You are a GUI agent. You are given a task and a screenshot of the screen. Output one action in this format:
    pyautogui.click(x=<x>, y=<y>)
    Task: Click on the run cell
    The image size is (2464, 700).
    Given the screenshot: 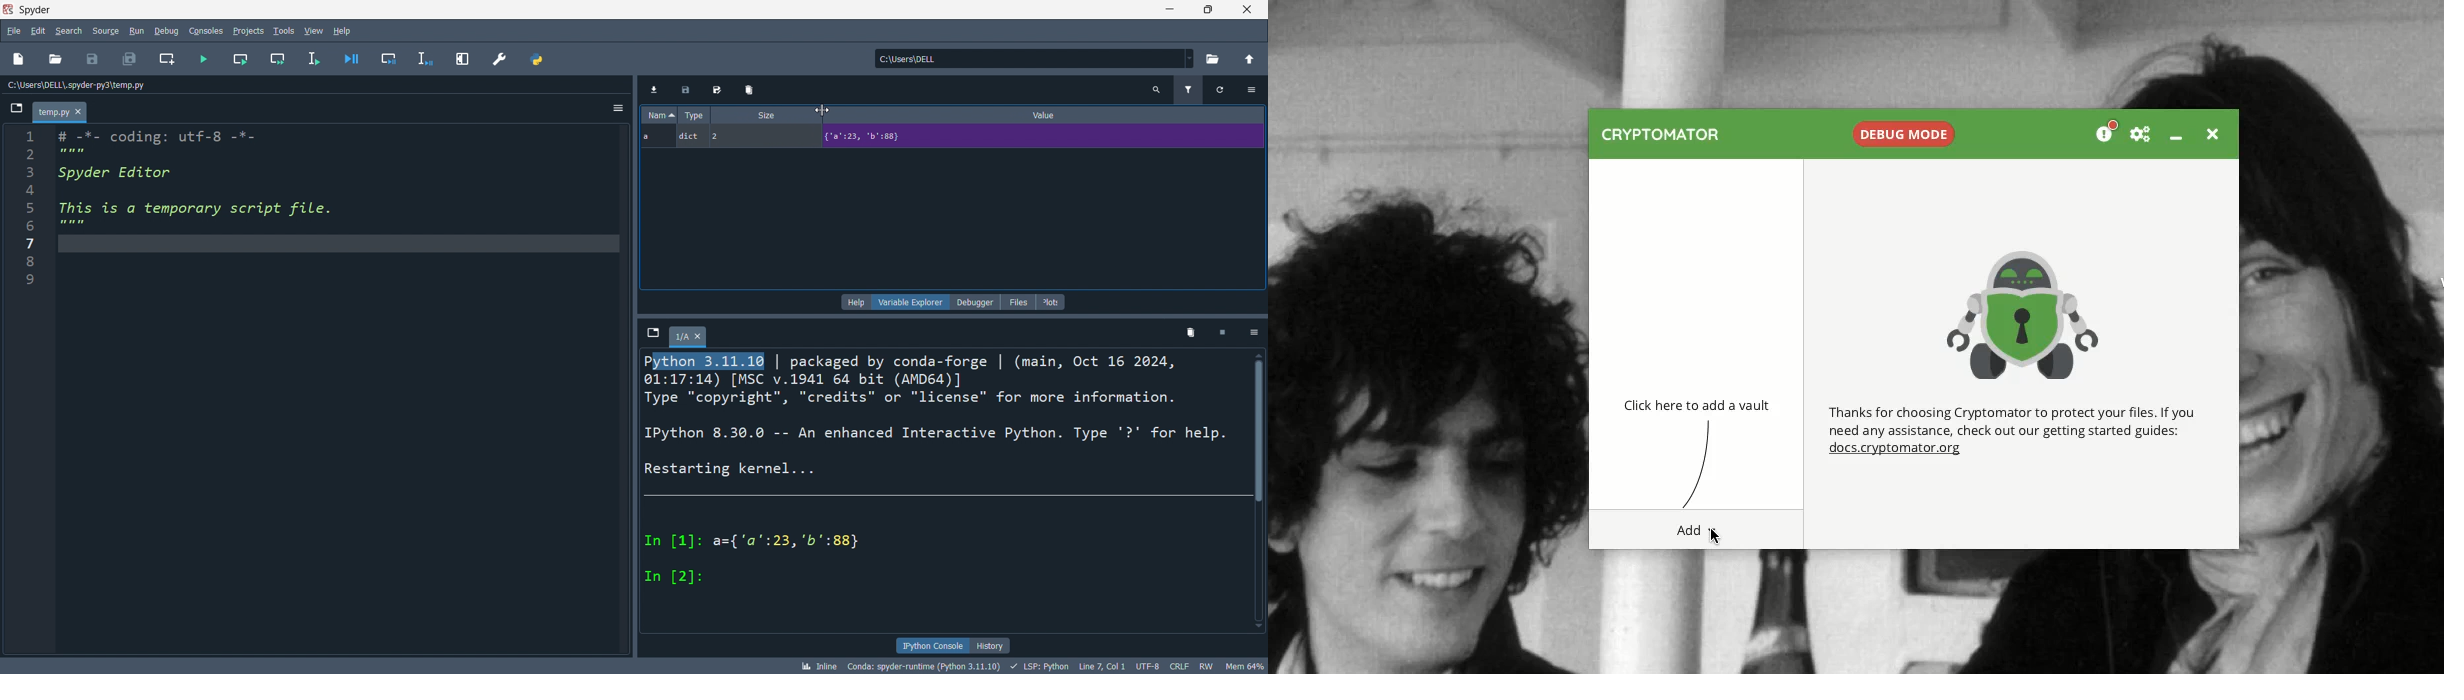 What is the action you would take?
    pyautogui.click(x=237, y=59)
    